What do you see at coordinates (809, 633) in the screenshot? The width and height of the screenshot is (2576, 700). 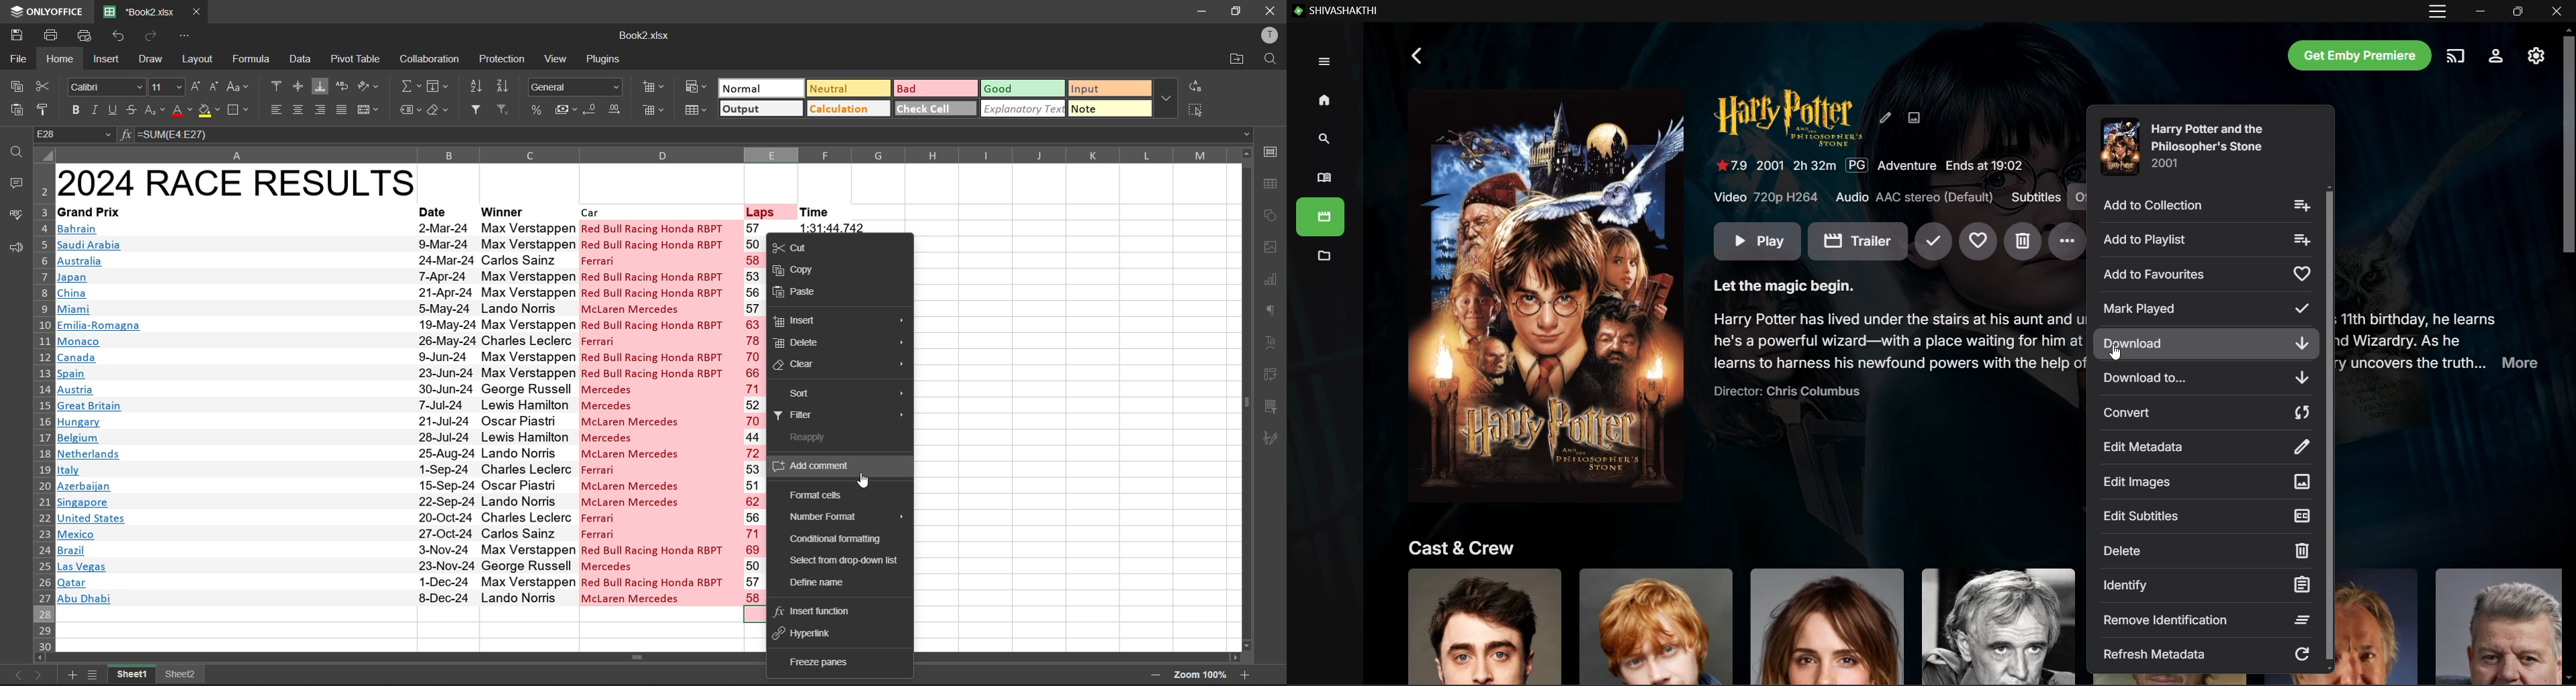 I see `hyperlink` at bounding box center [809, 633].